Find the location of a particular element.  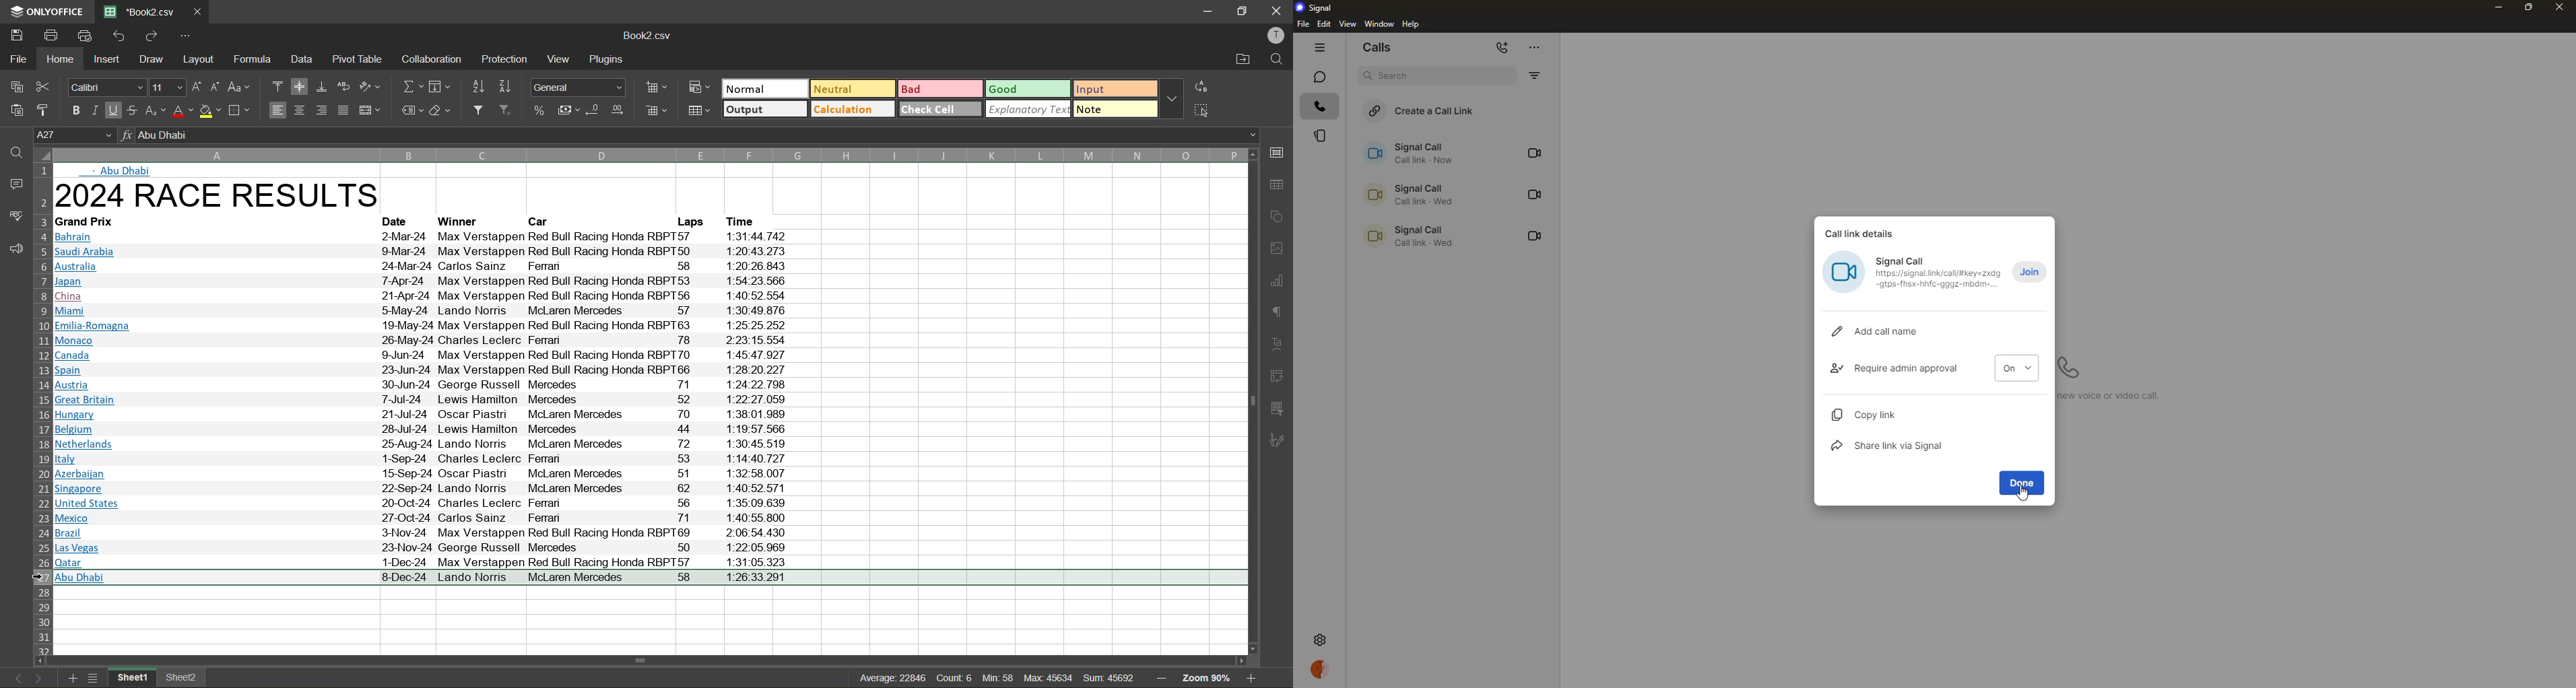

cursor is located at coordinates (38, 578).